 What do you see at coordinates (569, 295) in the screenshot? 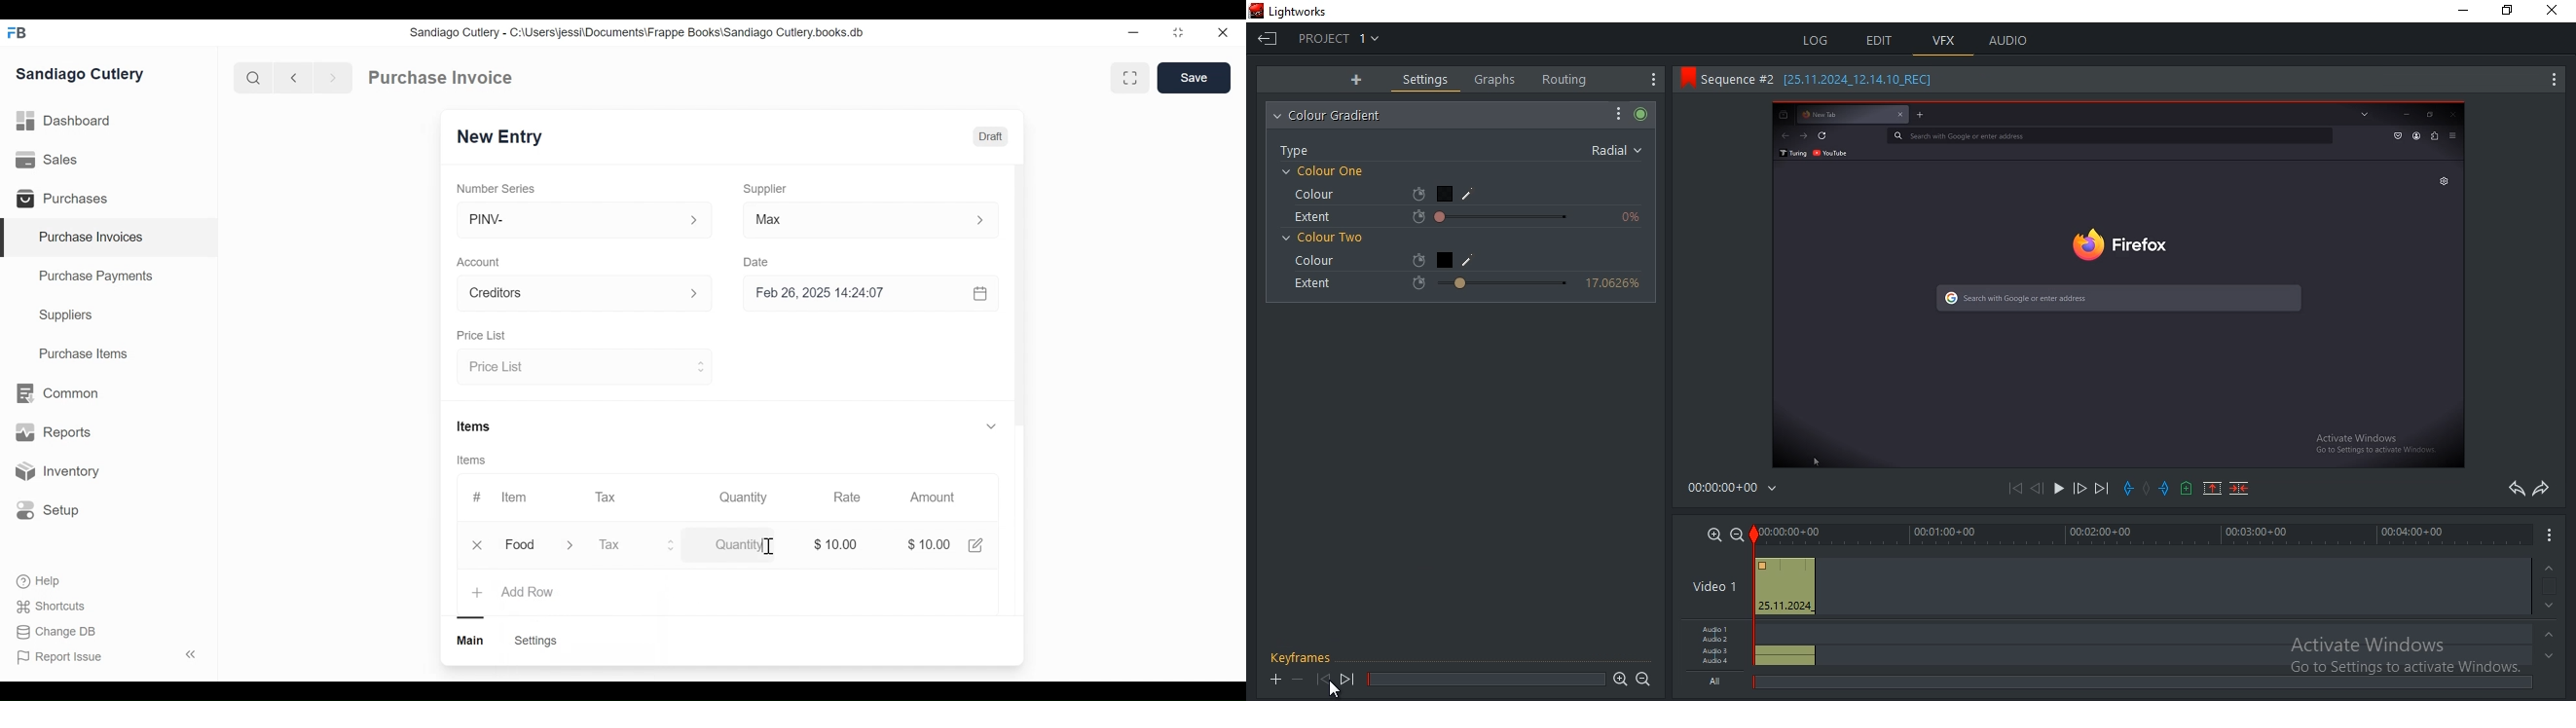
I see `Account` at bounding box center [569, 295].